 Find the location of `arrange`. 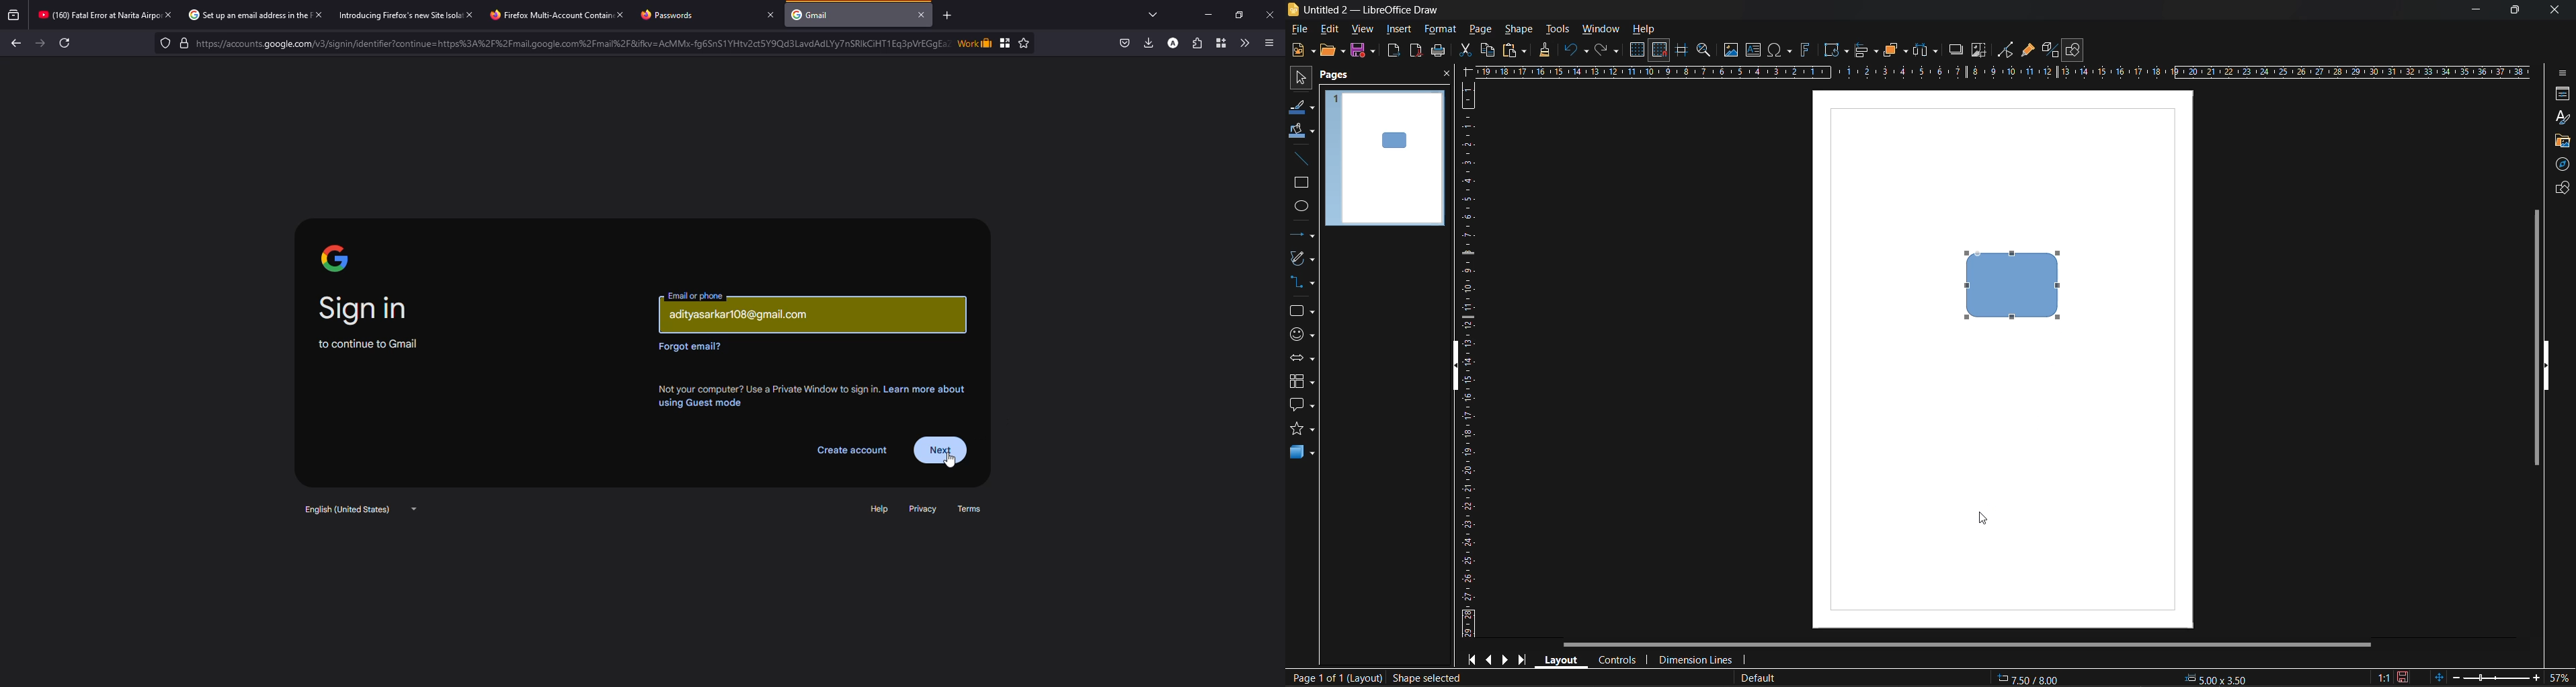

arrange is located at coordinates (1896, 50).